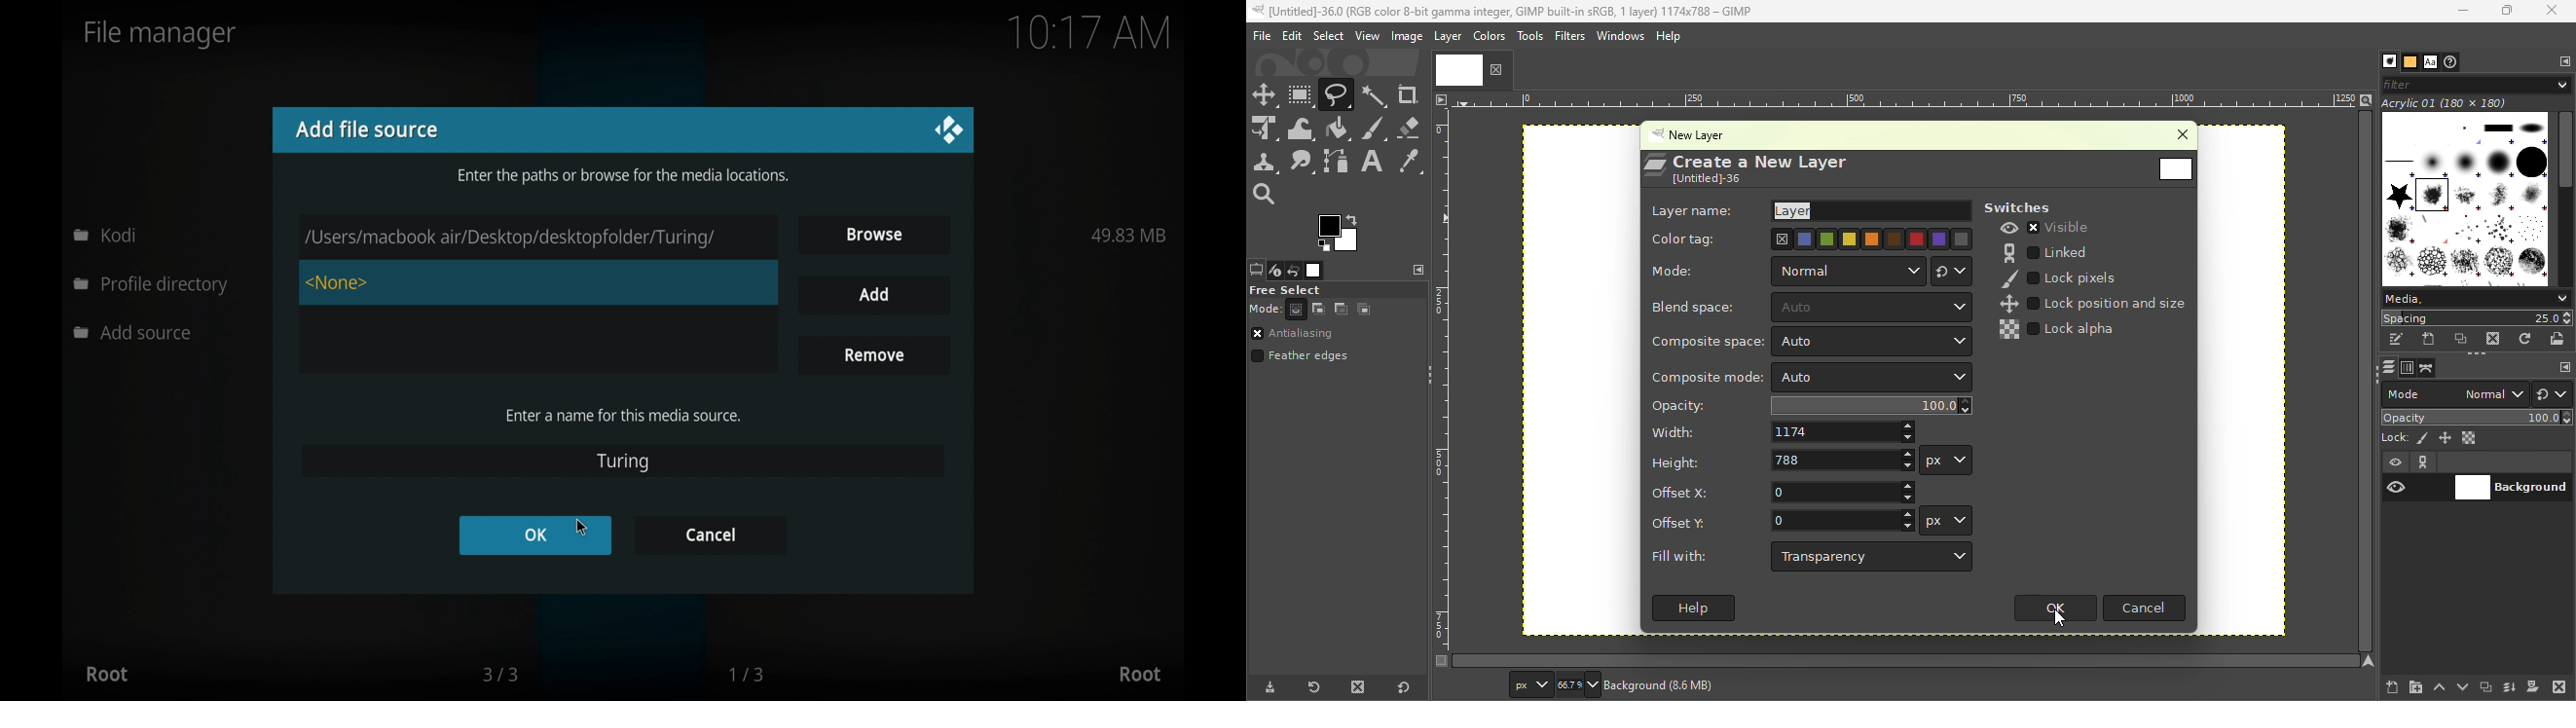  What do you see at coordinates (1812, 239) in the screenshot?
I see `Color tag` at bounding box center [1812, 239].